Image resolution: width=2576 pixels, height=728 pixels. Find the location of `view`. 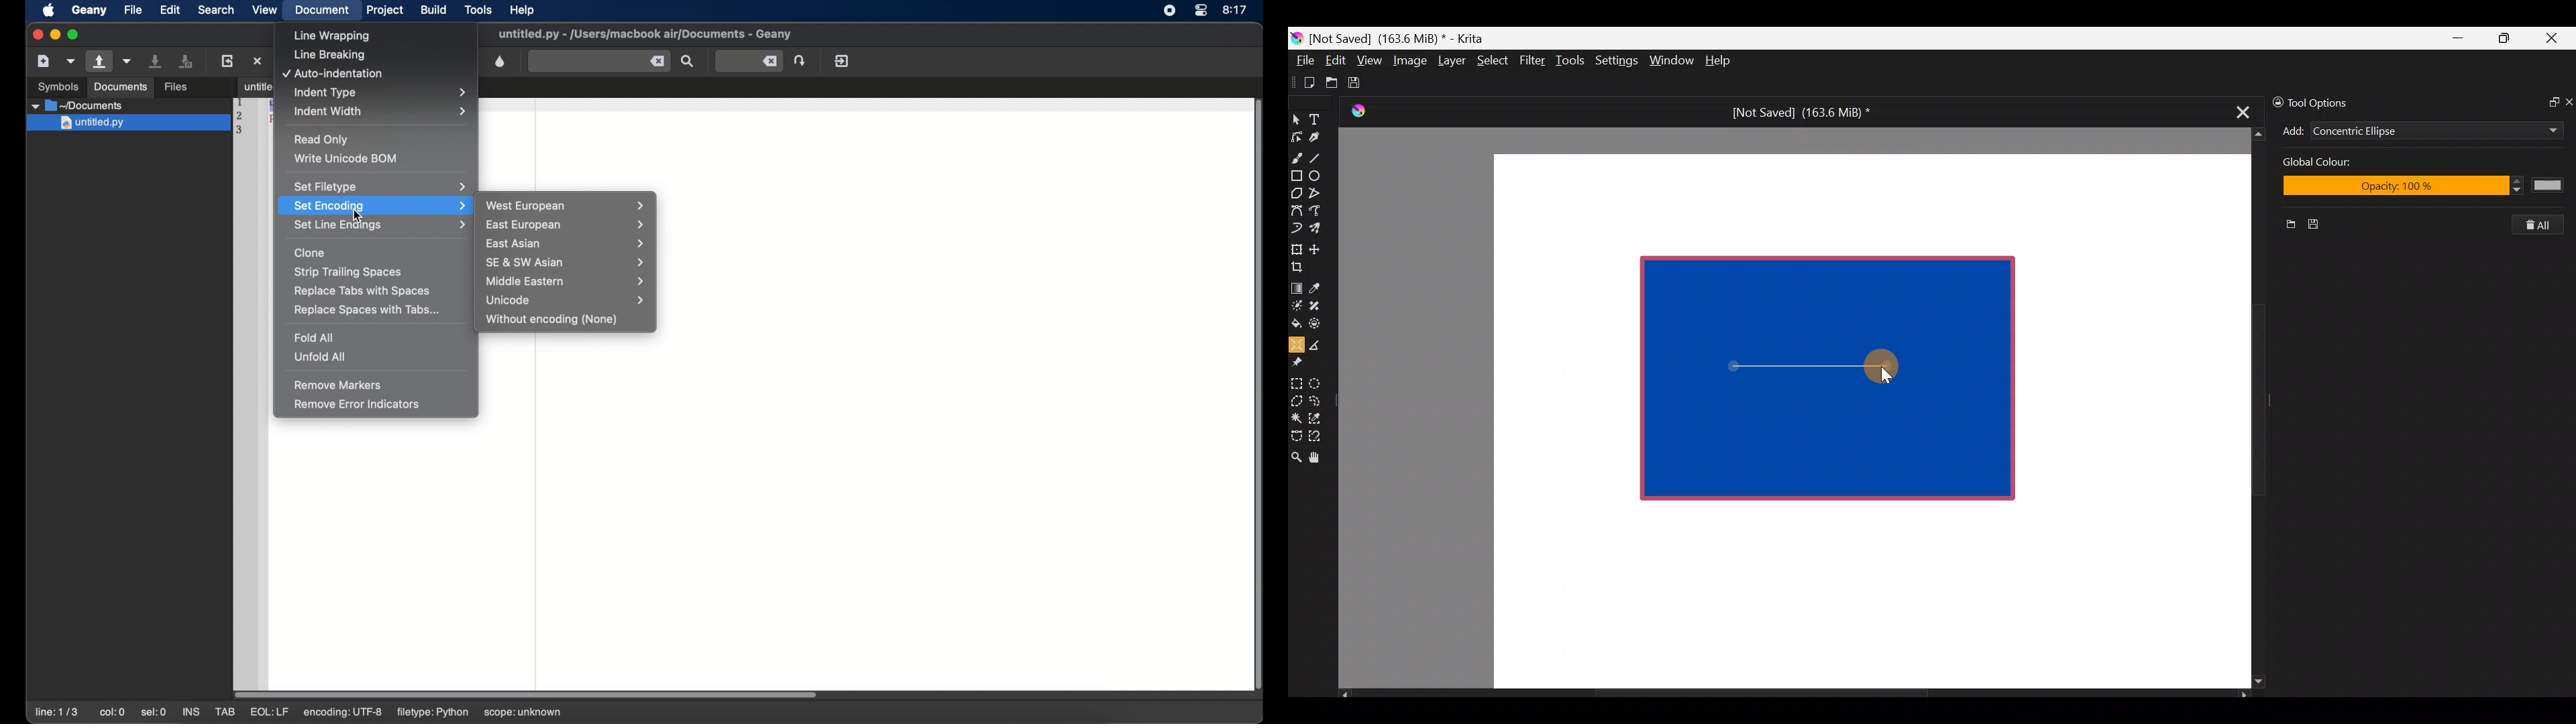

view is located at coordinates (264, 9).